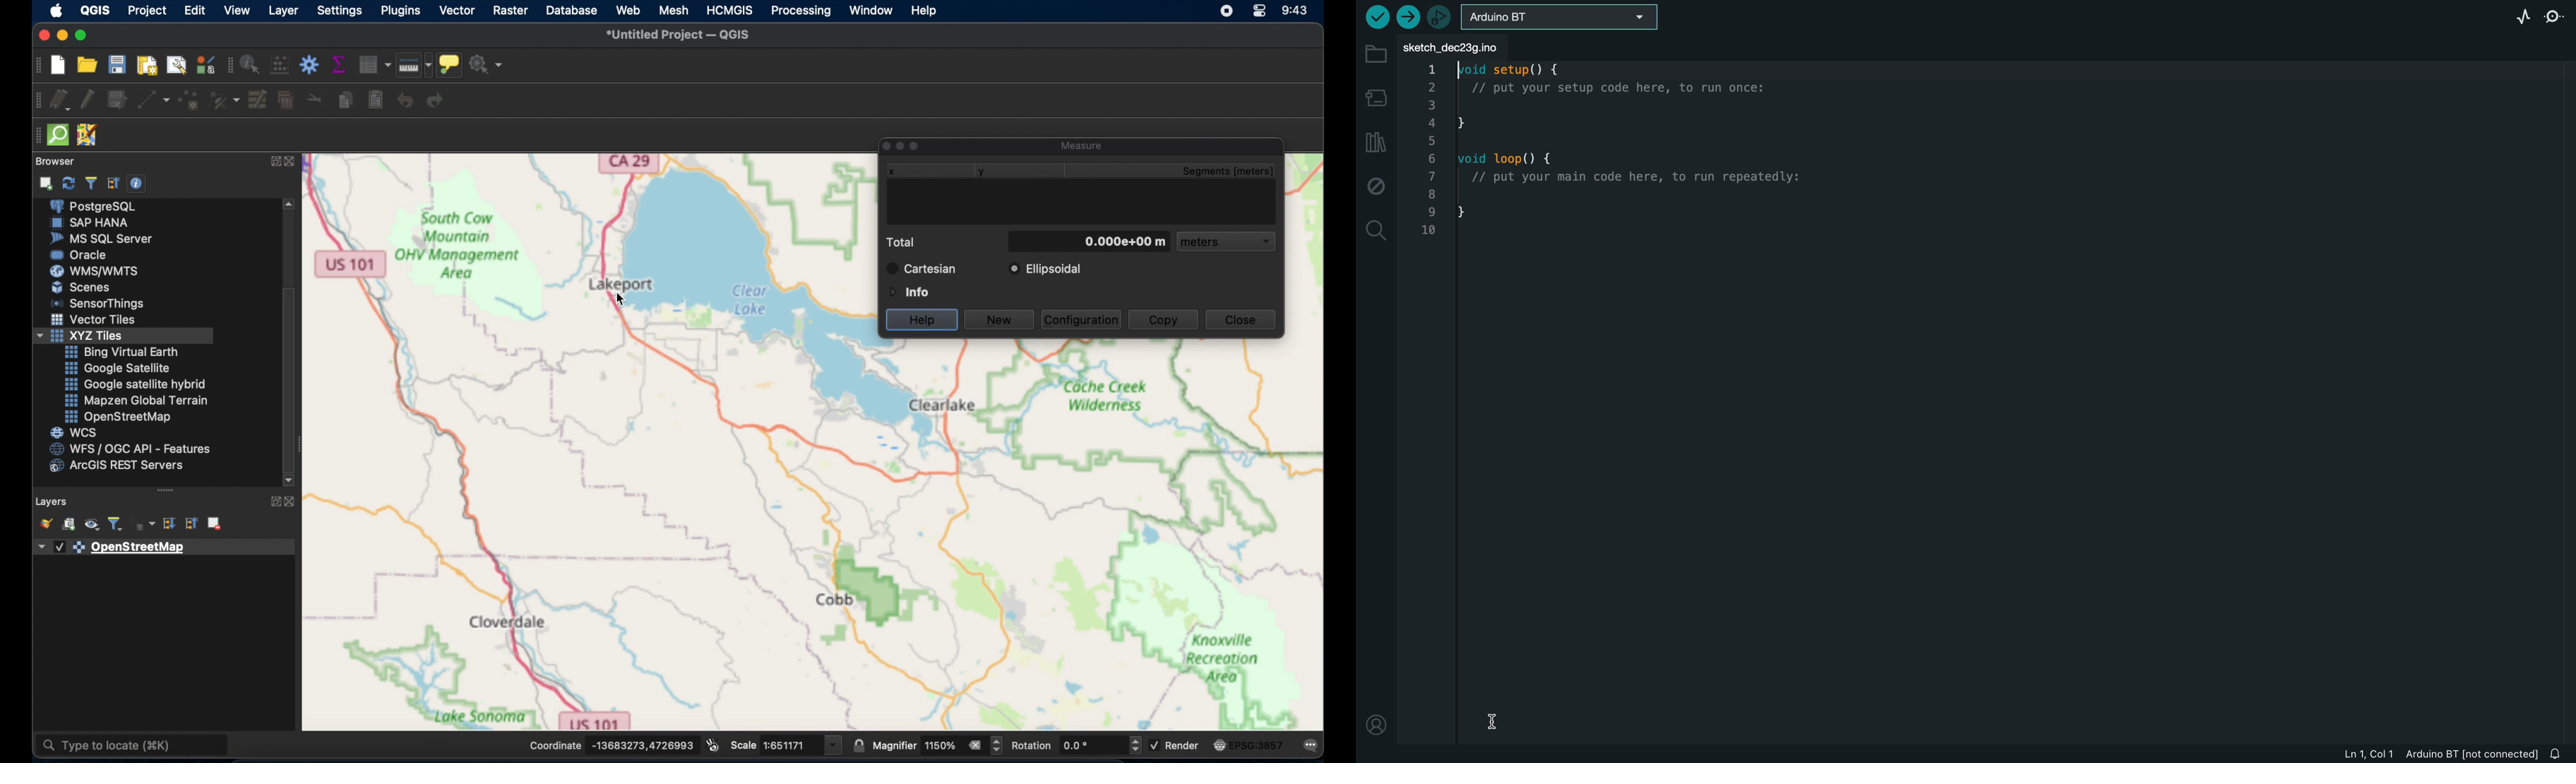 The image size is (2576, 784). What do you see at coordinates (612, 744) in the screenshot?
I see `coordinate` at bounding box center [612, 744].